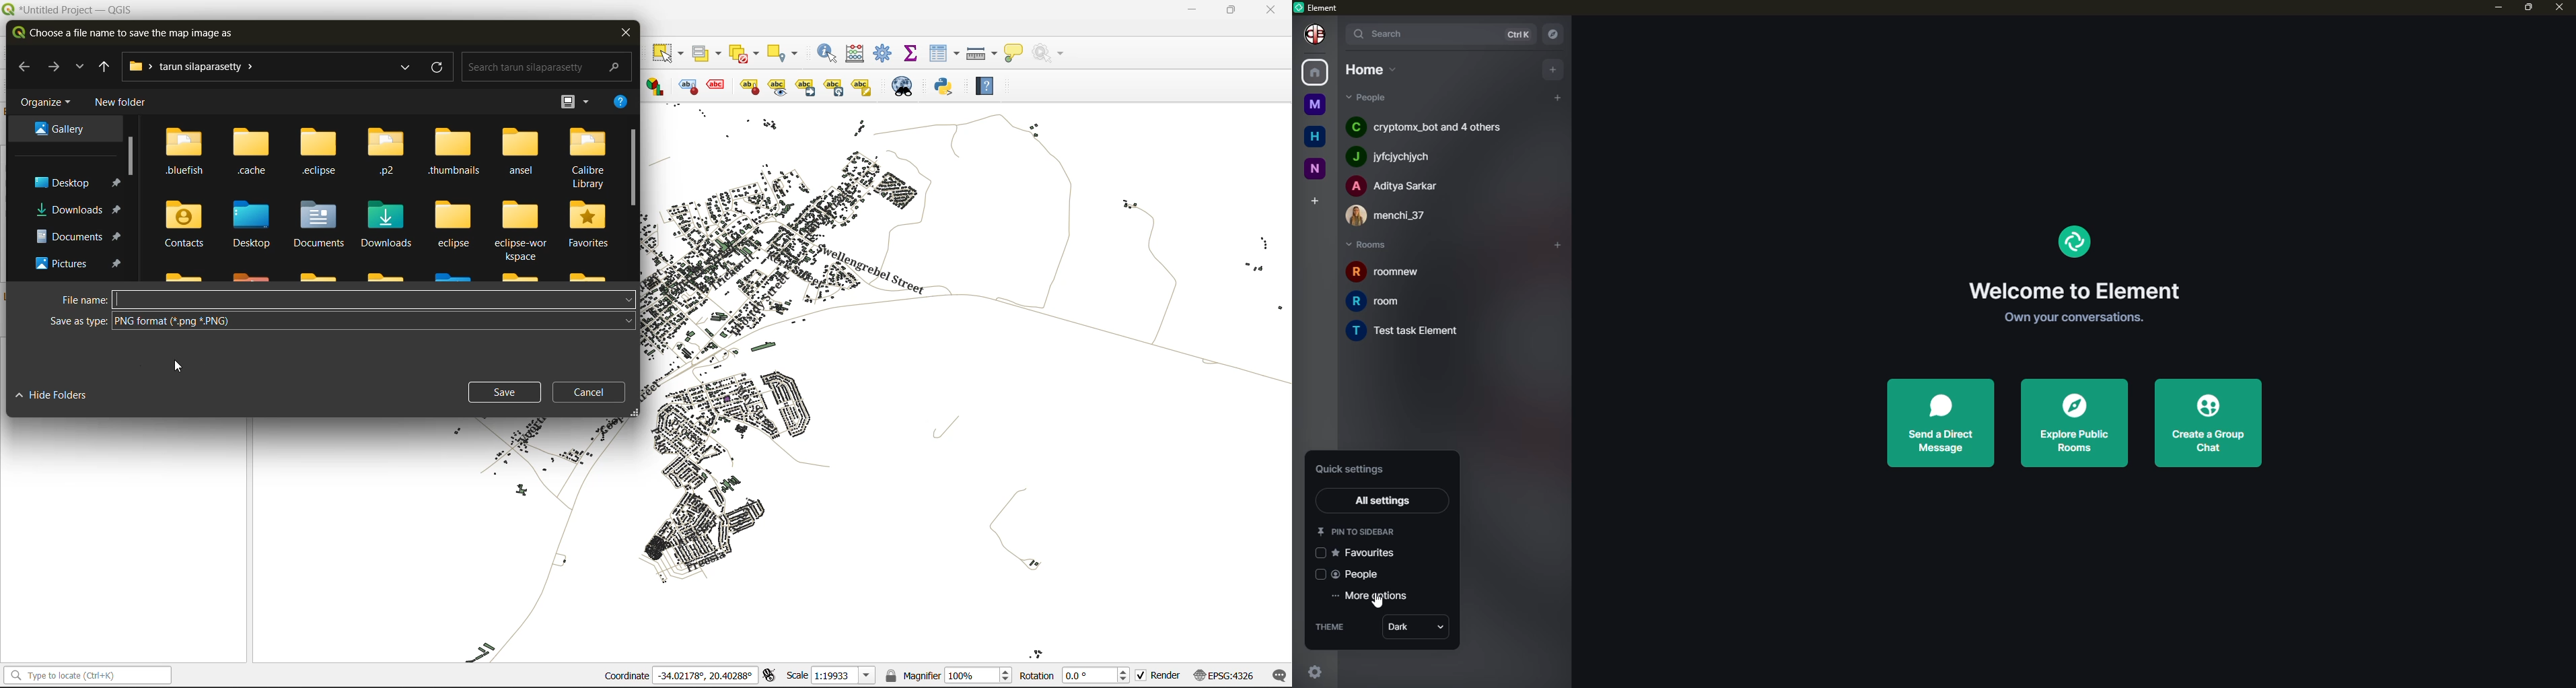 The height and width of the screenshot is (700, 2576). What do you see at coordinates (507, 394) in the screenshot?
I see `save` at bounding box center [507, 394].